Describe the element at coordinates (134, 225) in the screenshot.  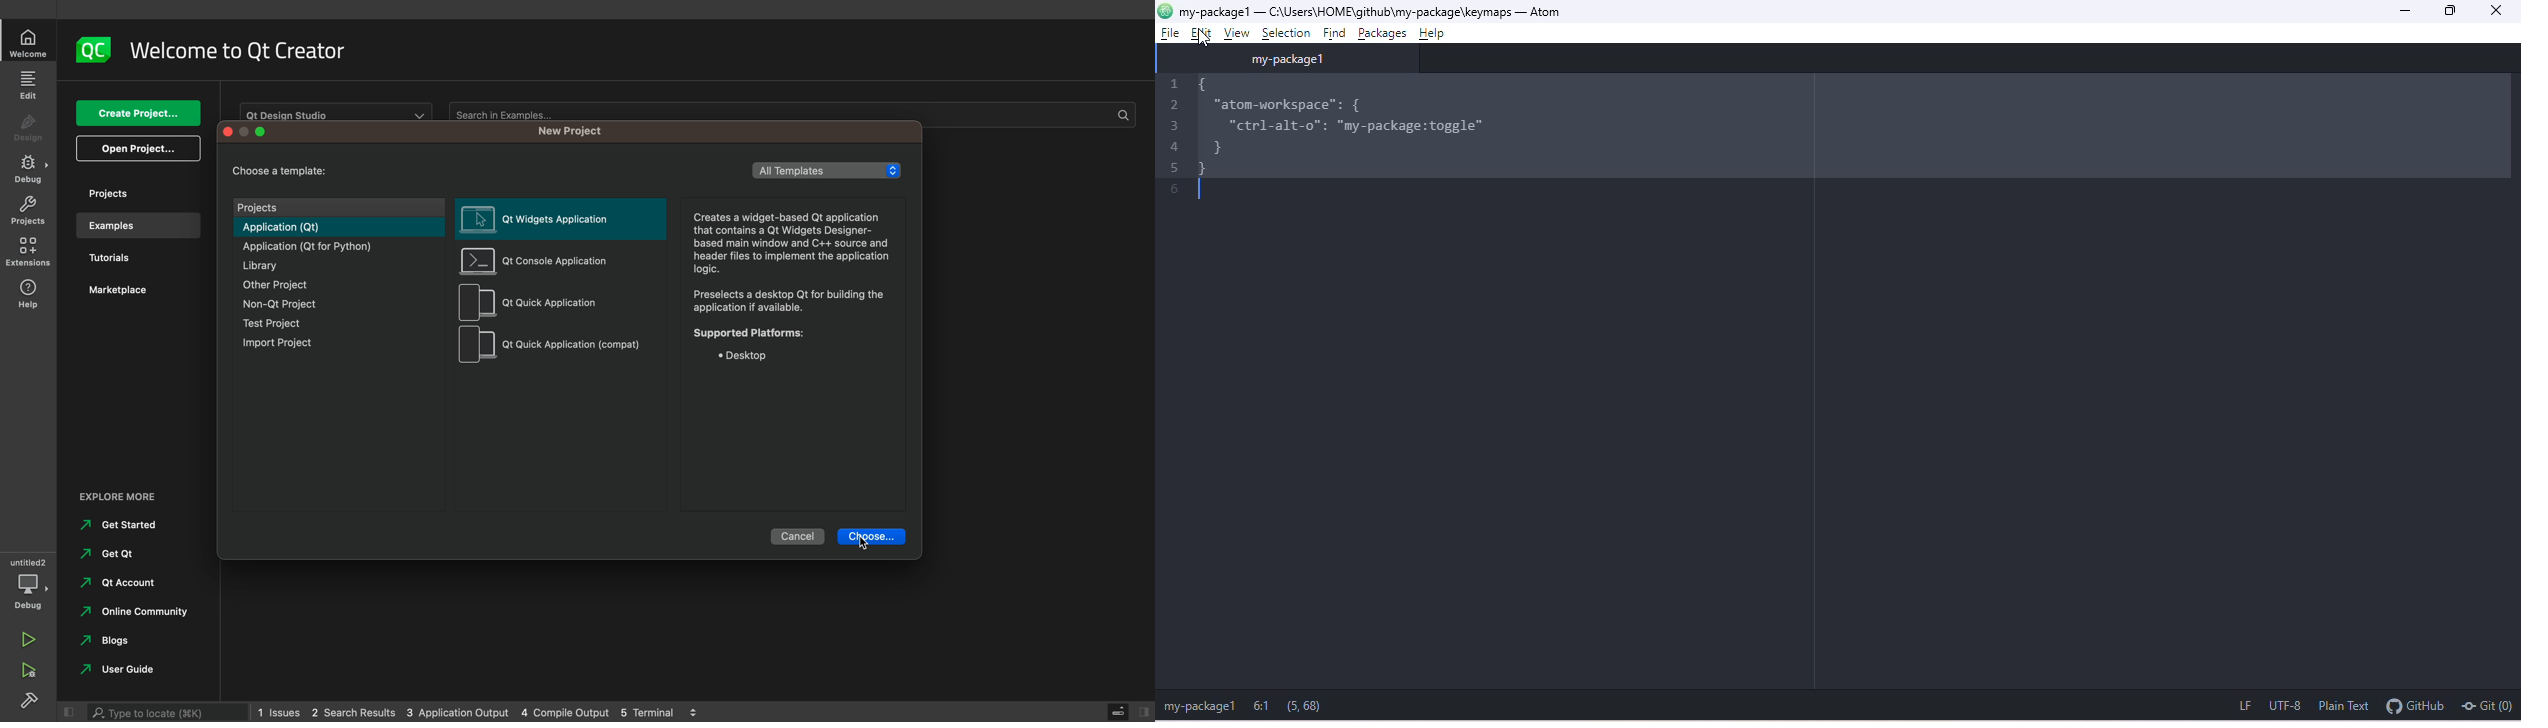
I see `examples` at that location.